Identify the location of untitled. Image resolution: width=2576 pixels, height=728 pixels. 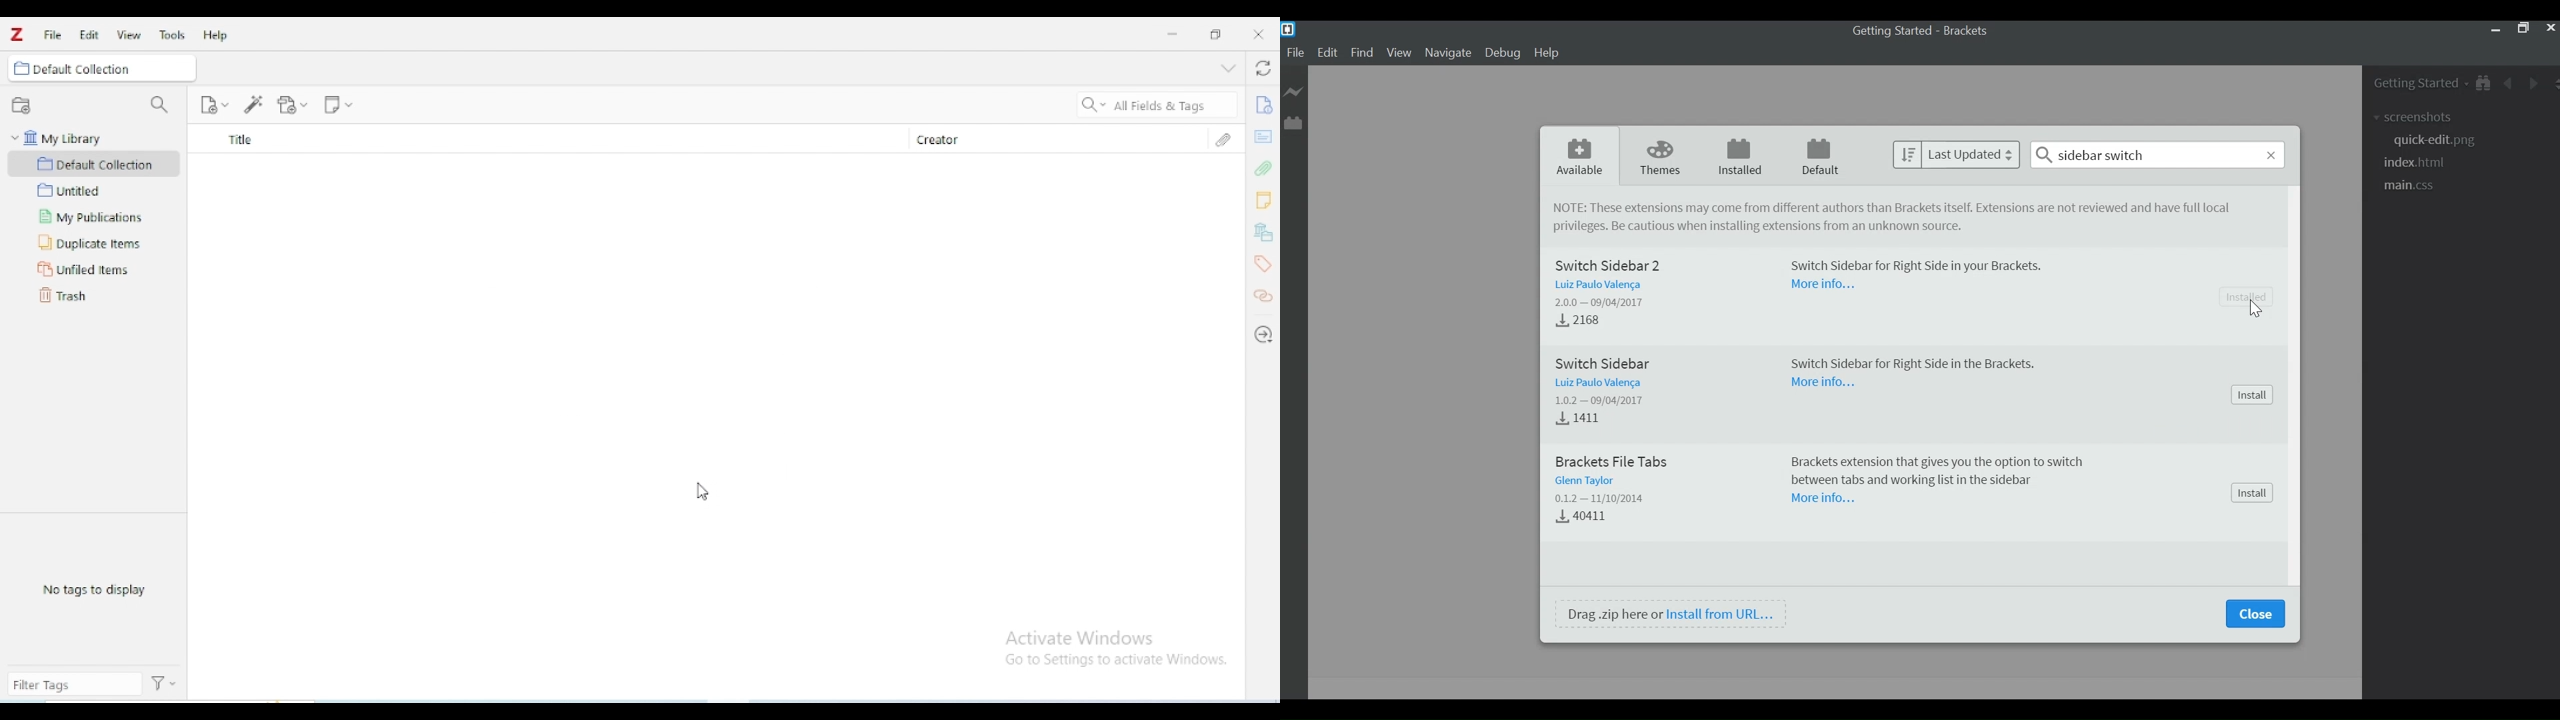
(70, 190).